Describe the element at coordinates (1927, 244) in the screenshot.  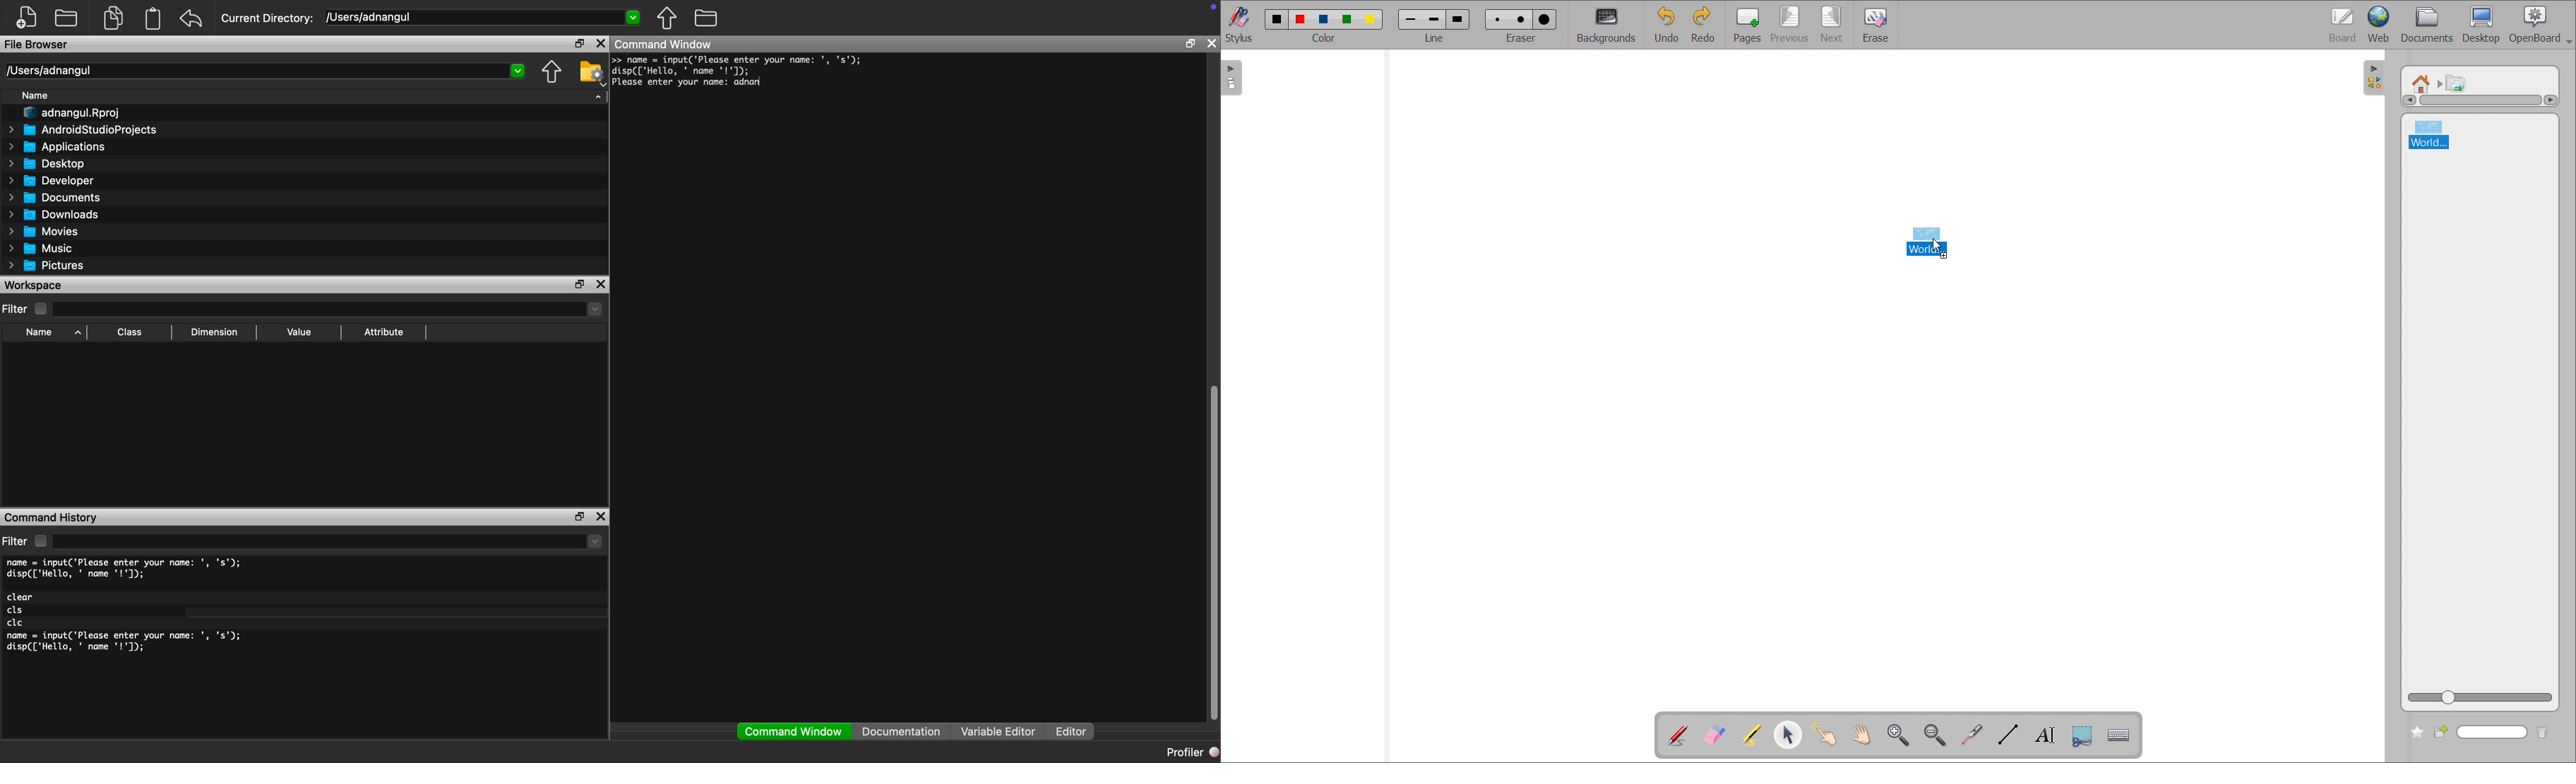
I see `image file being dragged to boardspace` at that location.